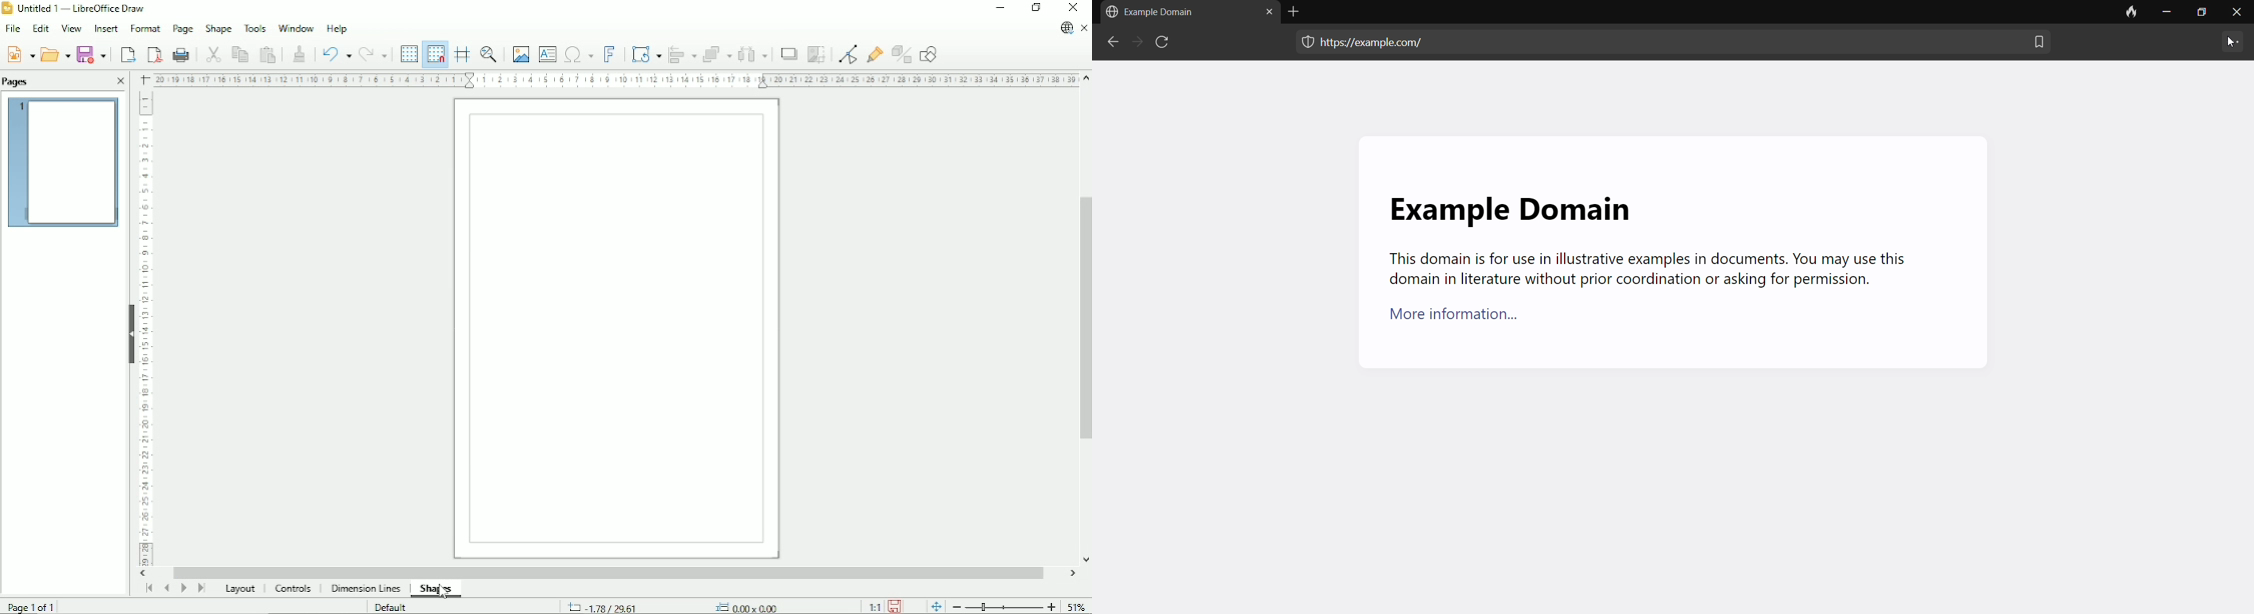  I want to click on more settings, so click(2233, 43).